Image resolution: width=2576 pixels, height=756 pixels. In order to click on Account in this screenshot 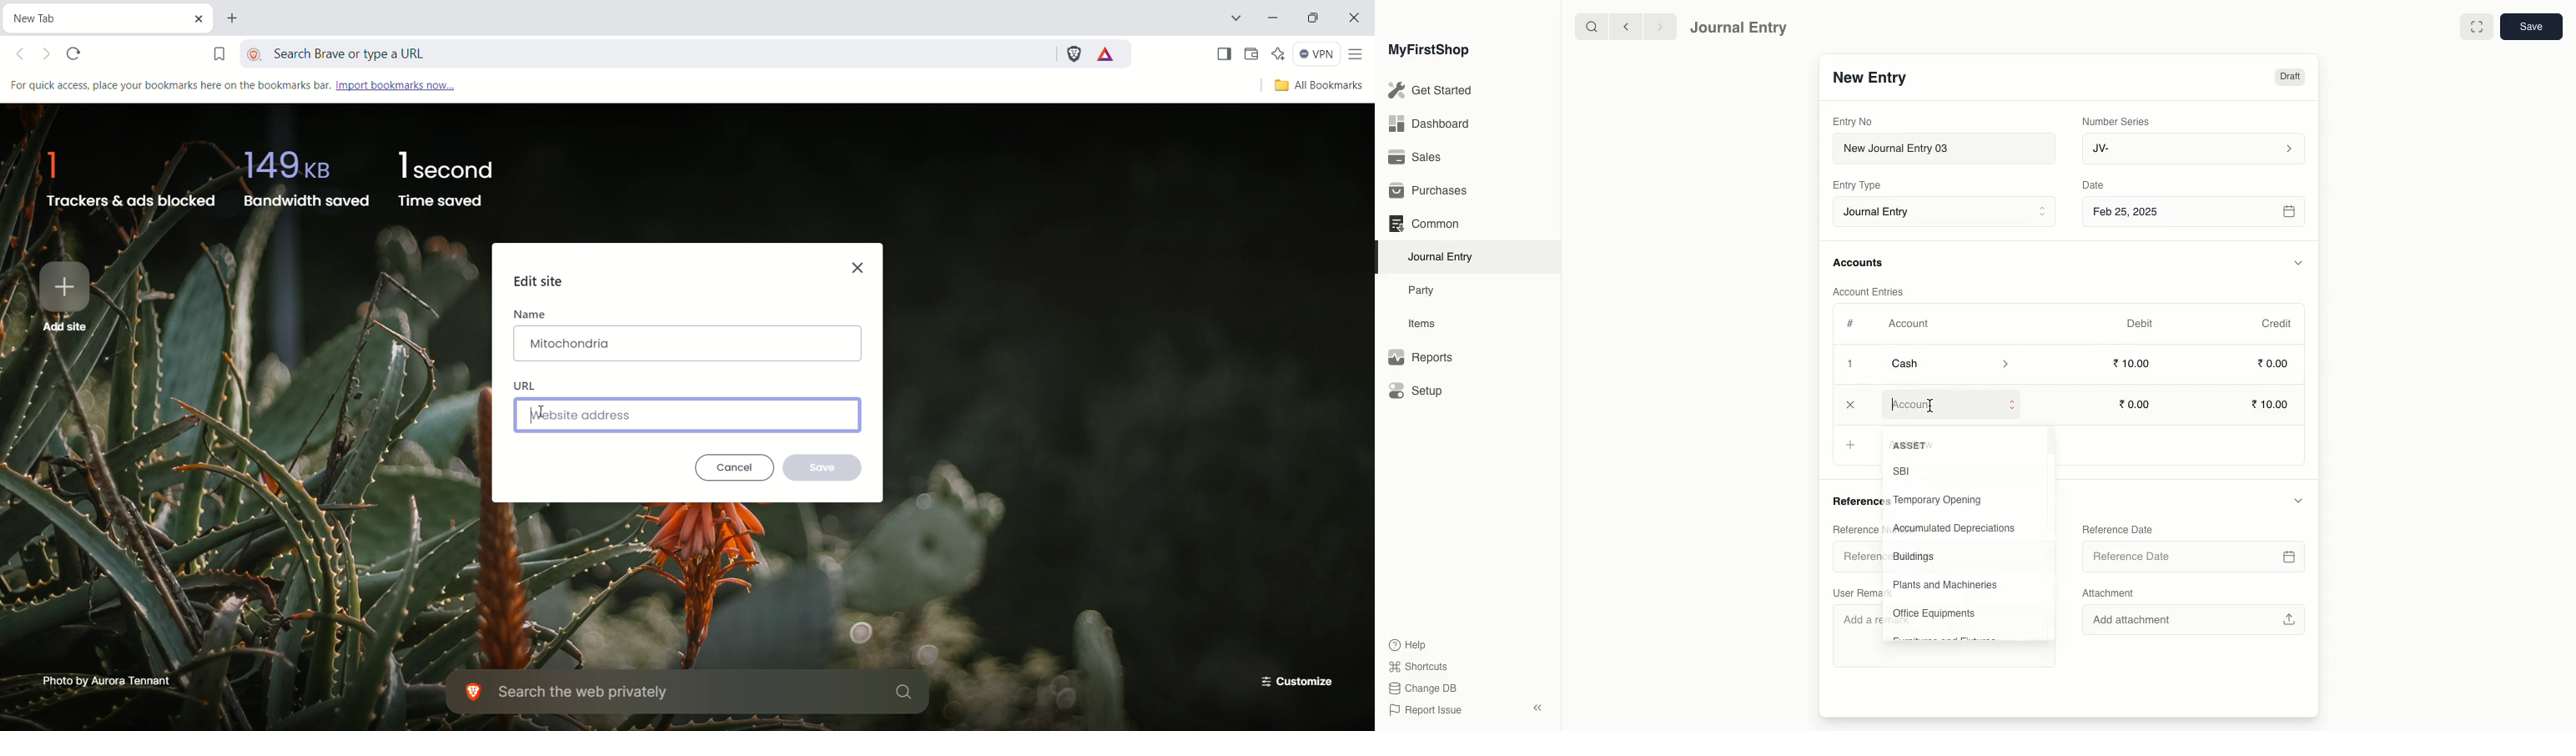, I will do `click(1953, 403)`.